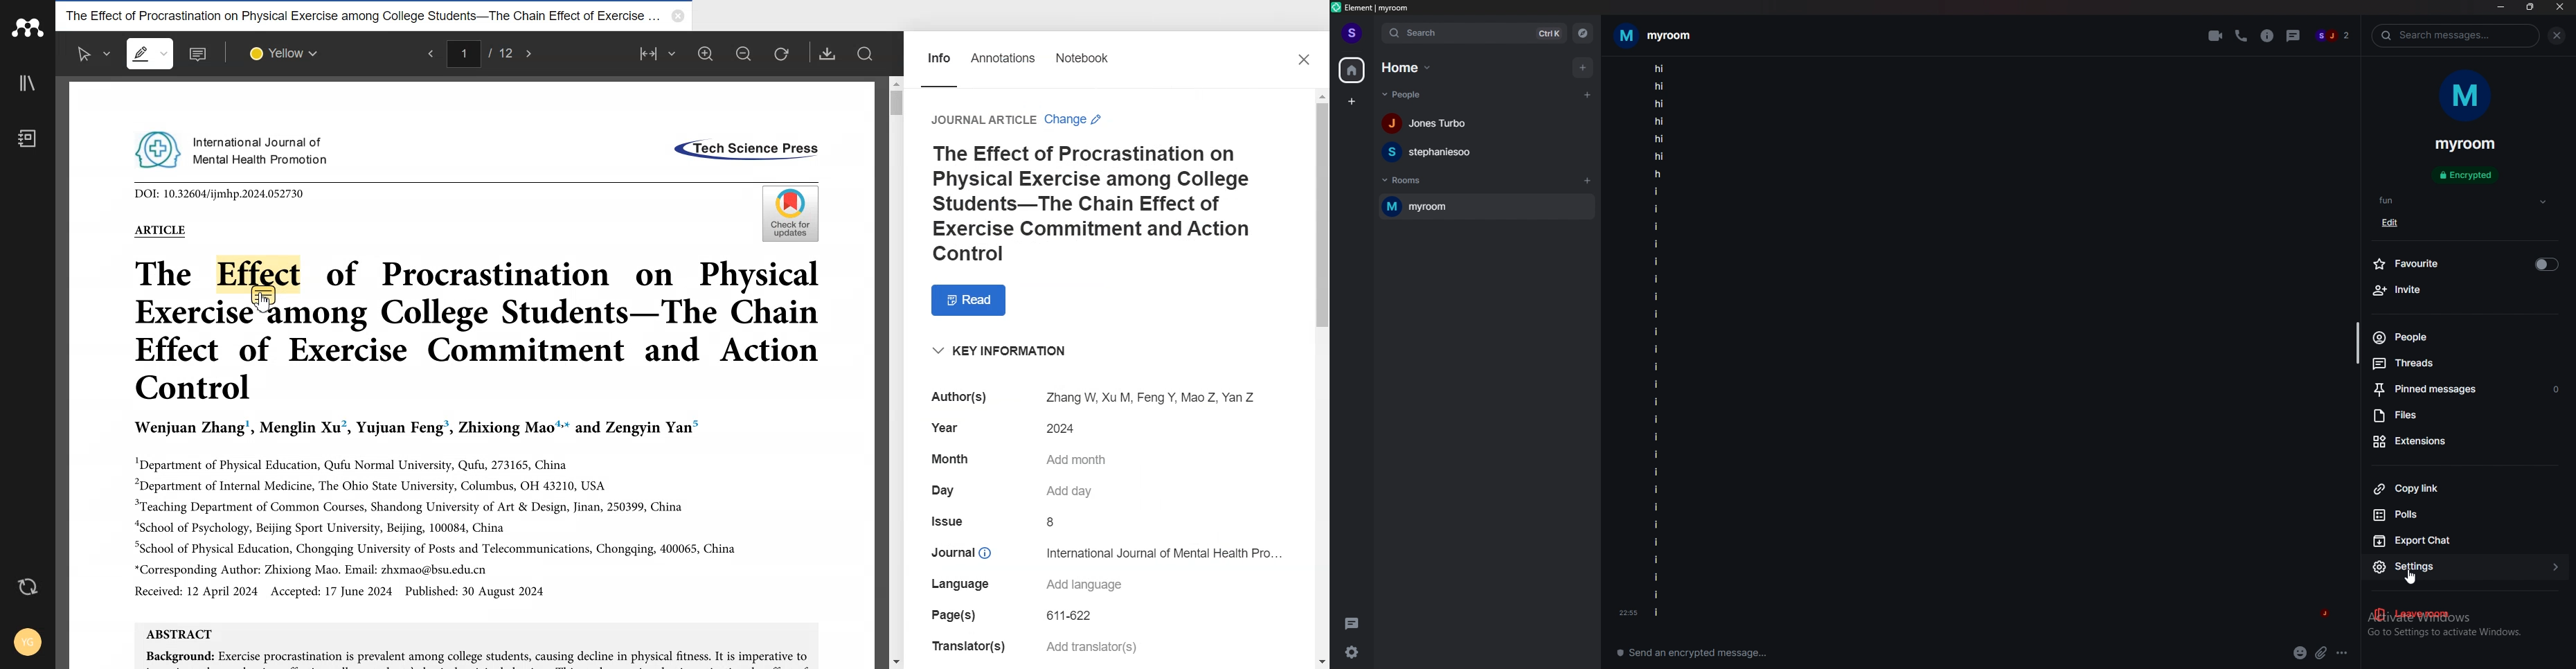  What do you see at coordinates (29, 589) in the screenshot?
I see `Auto sync` at bounding box center [29, 589].